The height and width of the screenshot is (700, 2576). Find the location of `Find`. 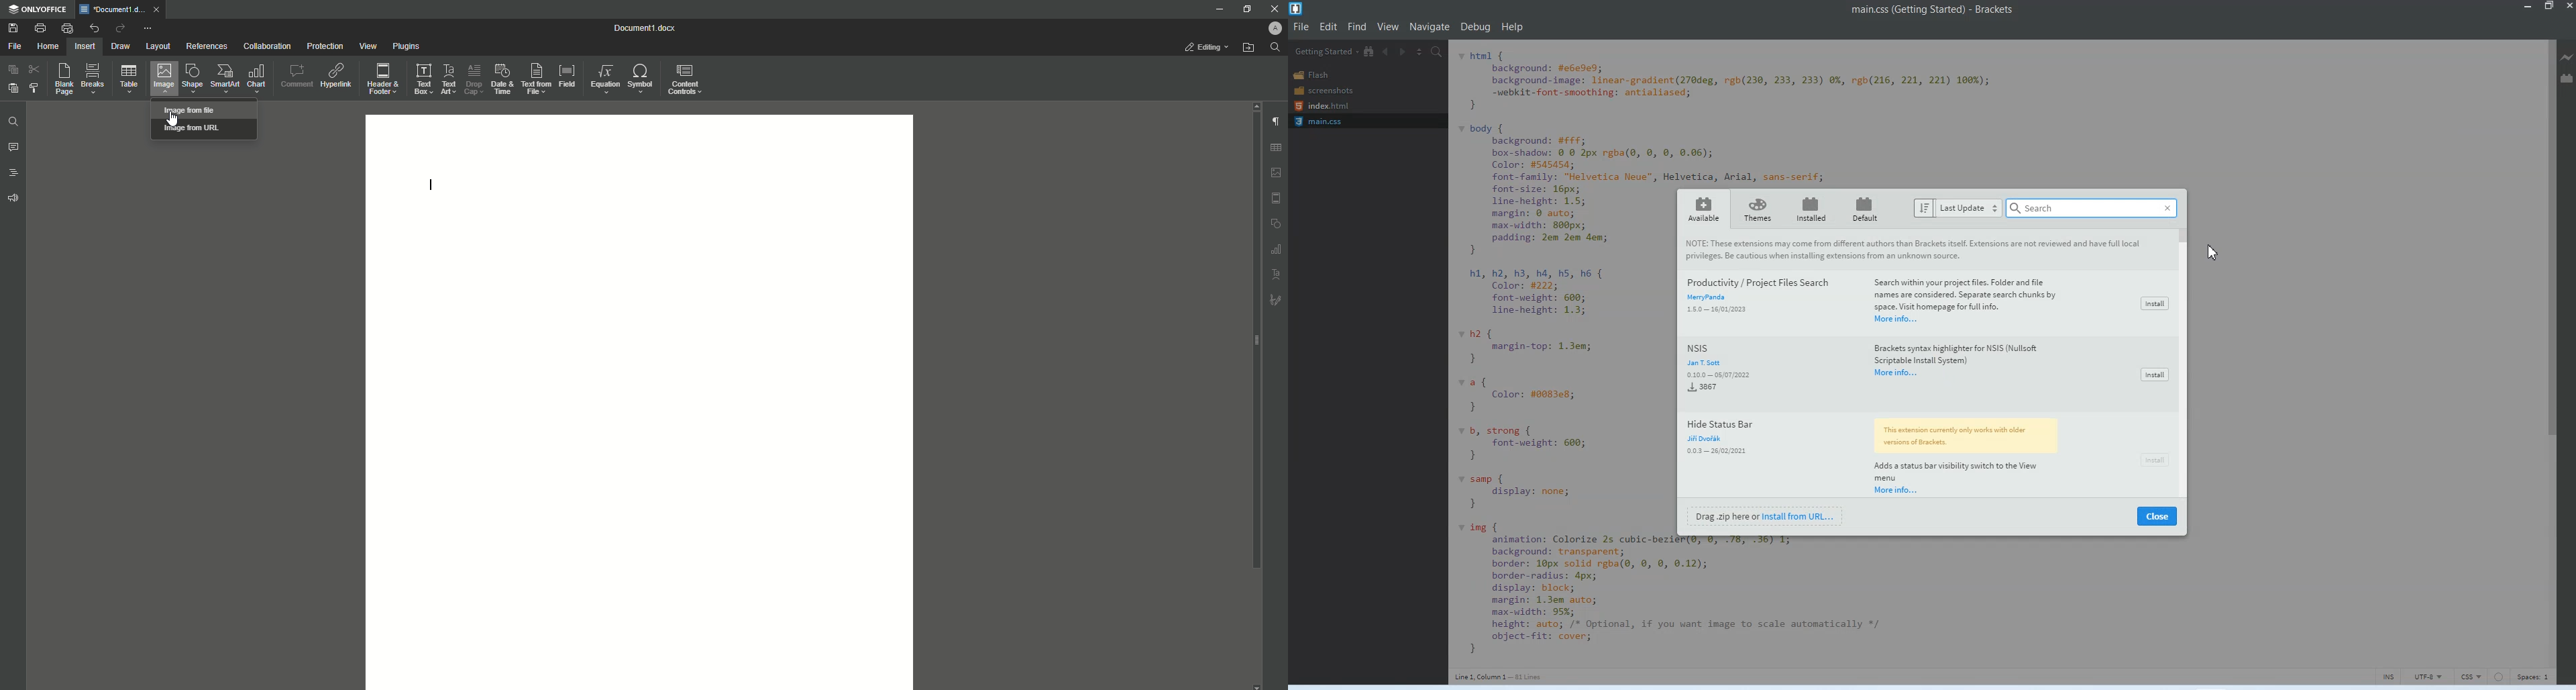

Find is located at coordinates (1358, 26).